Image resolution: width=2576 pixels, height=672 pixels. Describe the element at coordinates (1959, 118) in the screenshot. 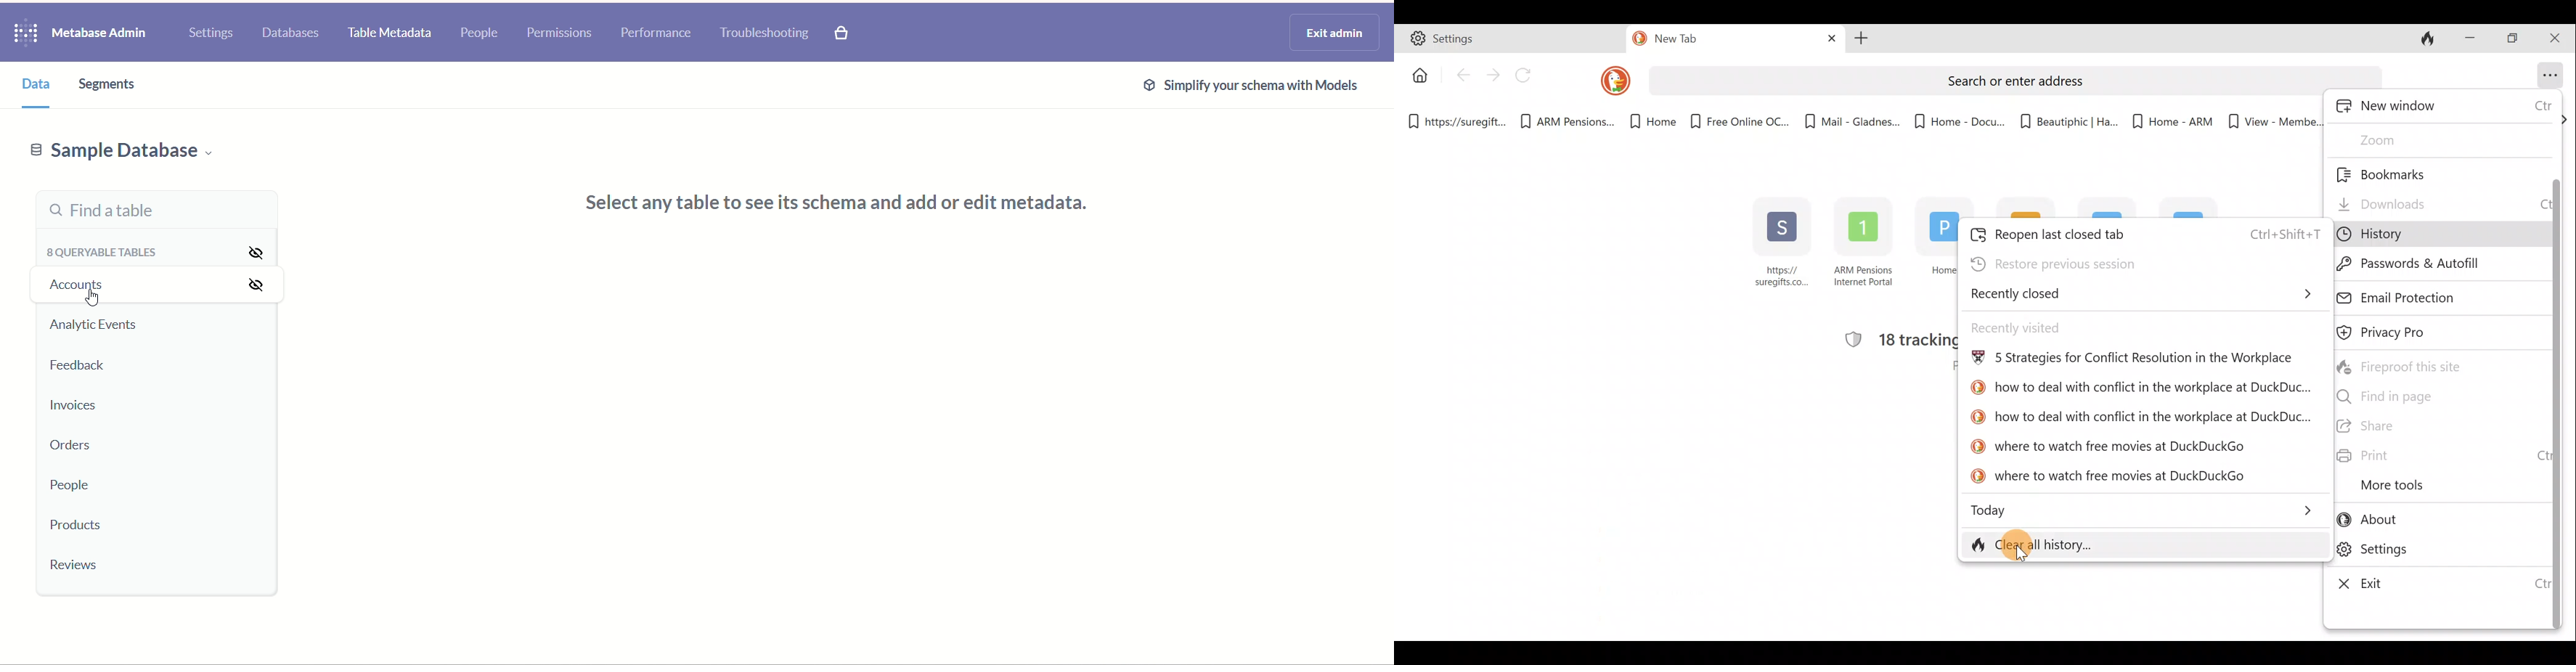

I see `Home - Docu...` at that location.